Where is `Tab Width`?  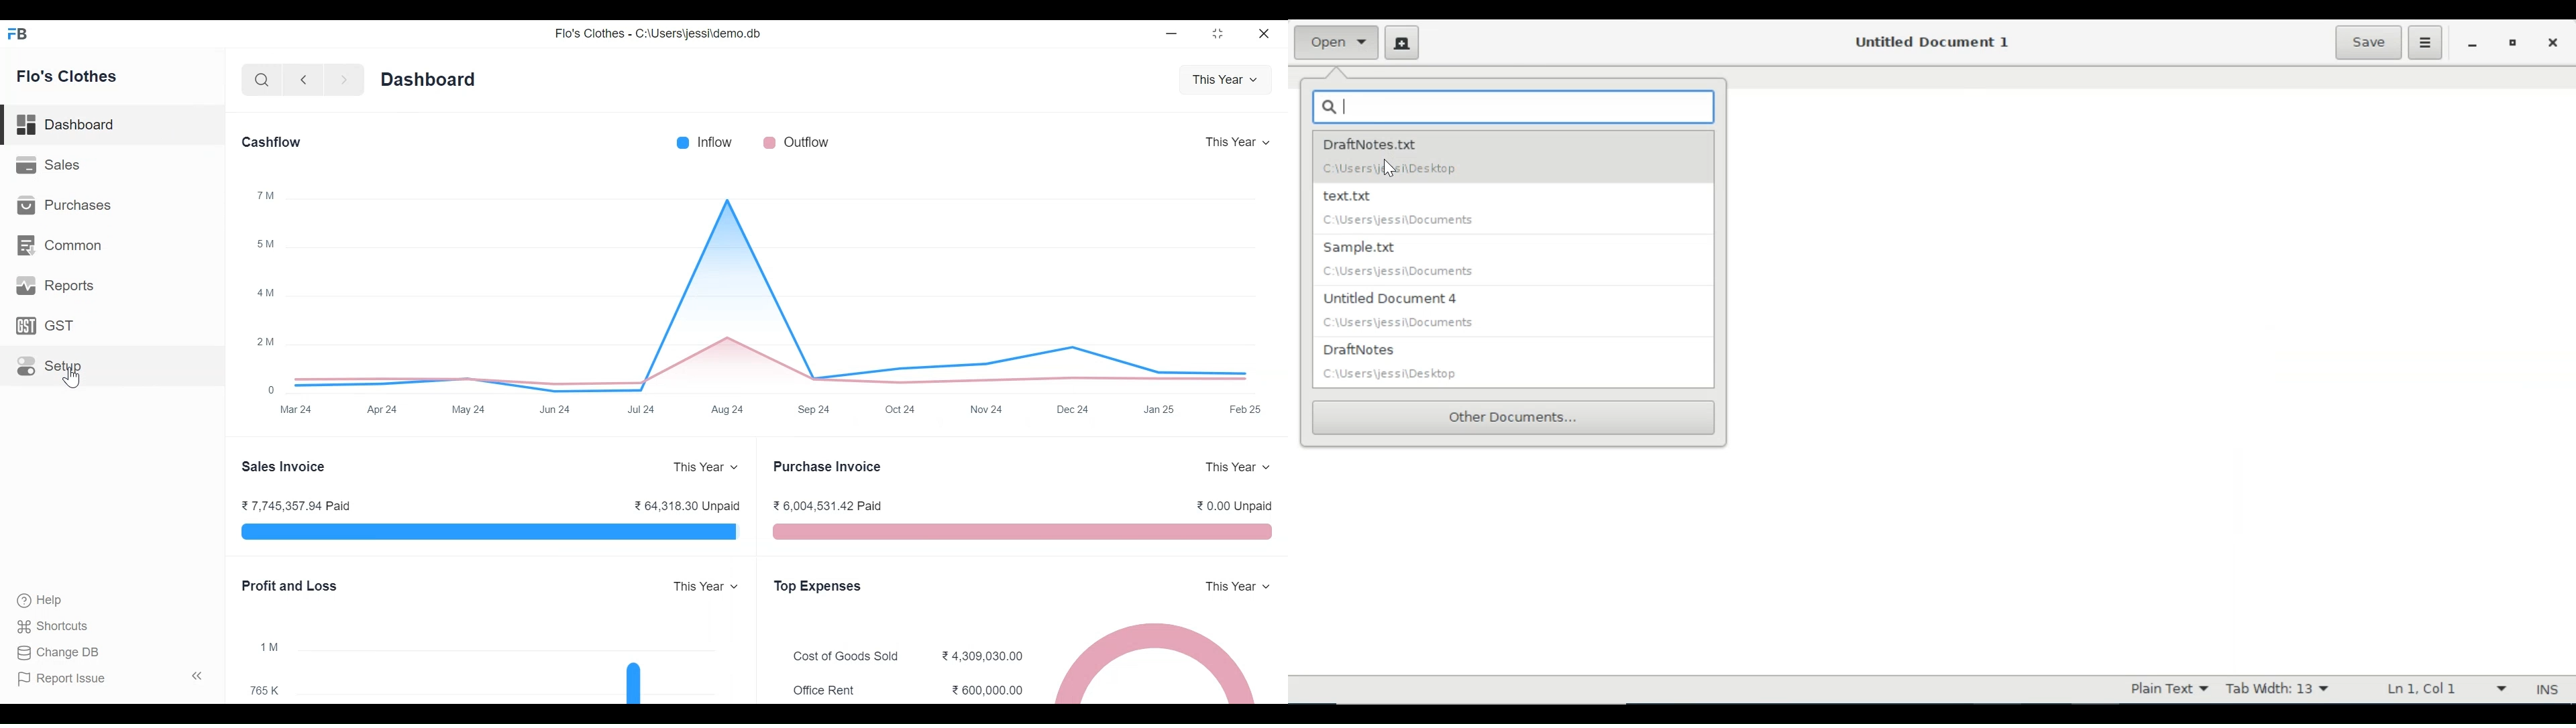 Tab Width is located at coordinates (2277, 689).